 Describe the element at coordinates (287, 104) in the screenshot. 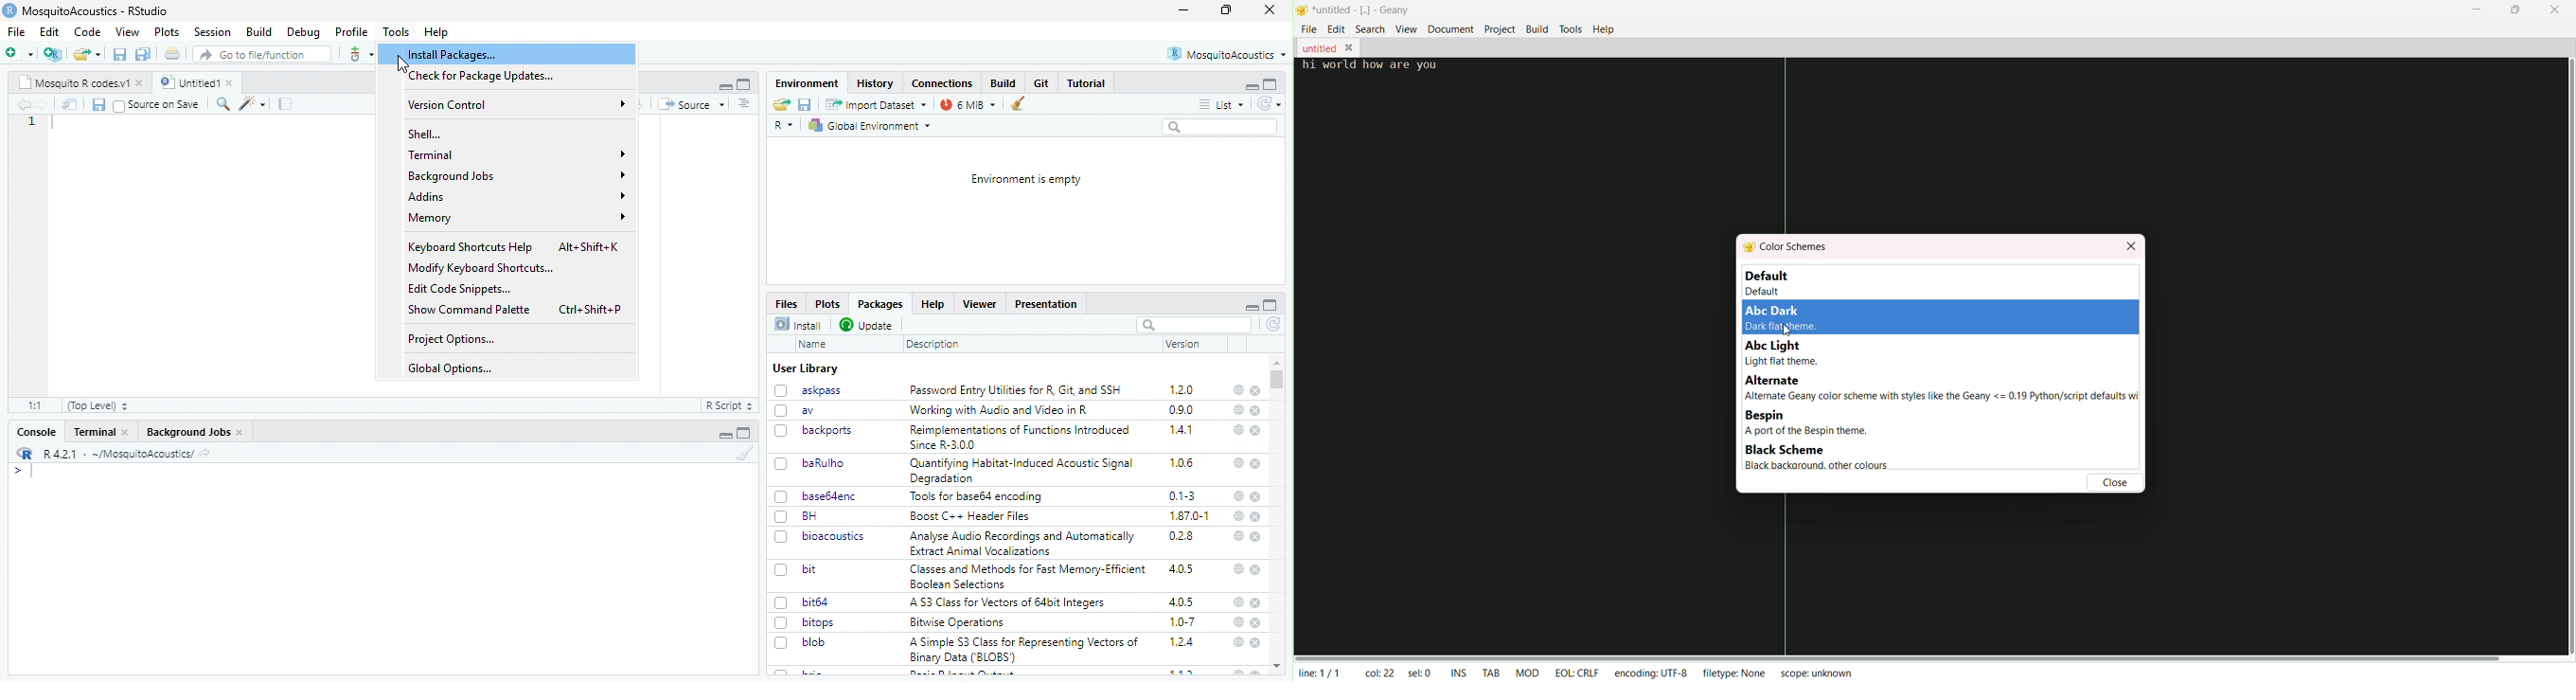

I see `Dataset’s ` at that location.